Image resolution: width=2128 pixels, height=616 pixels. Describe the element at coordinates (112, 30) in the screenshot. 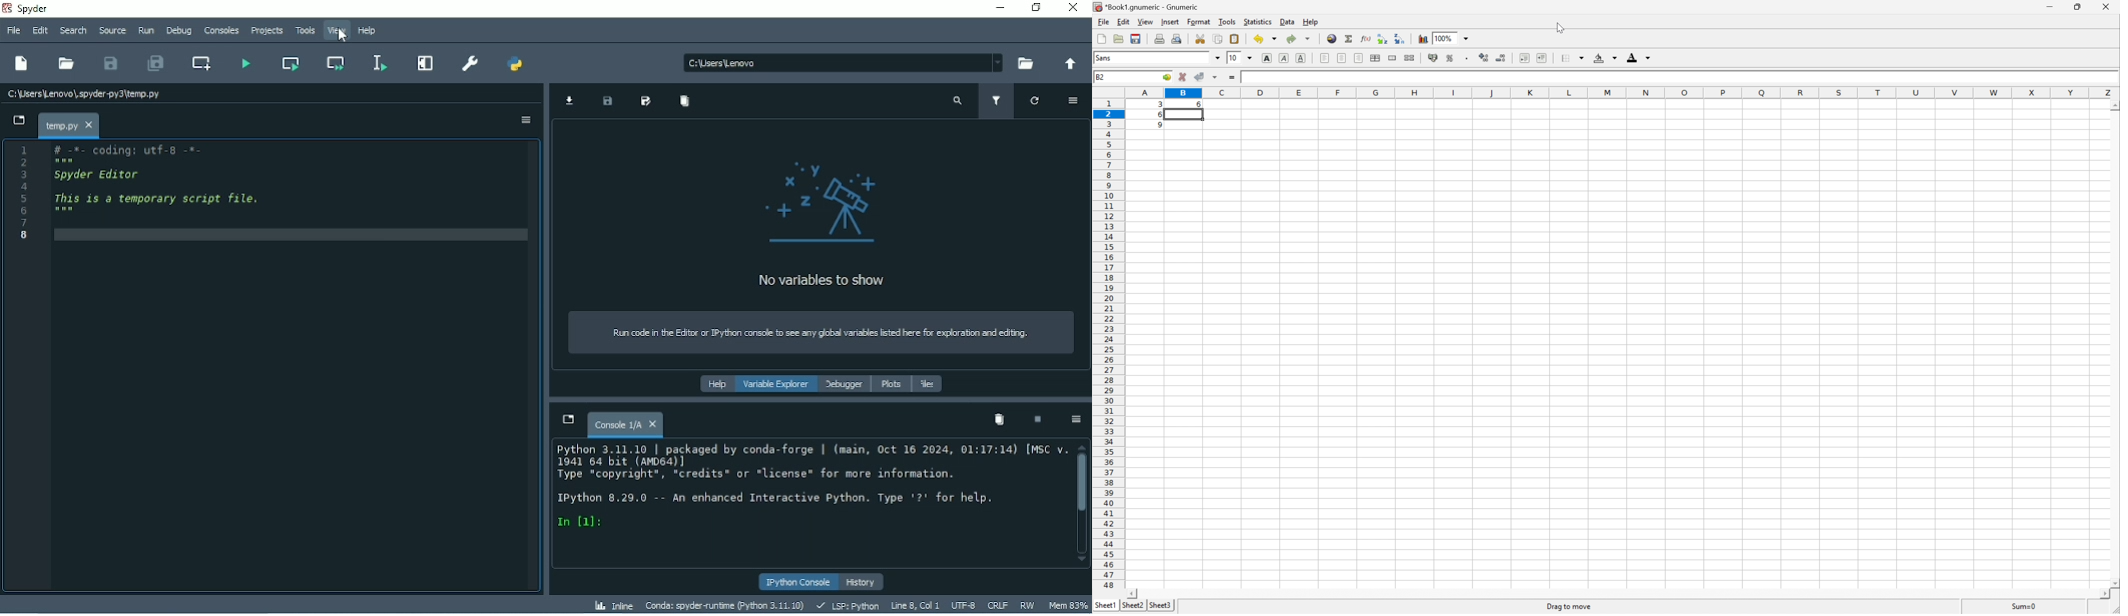

I see `Source` at that location.